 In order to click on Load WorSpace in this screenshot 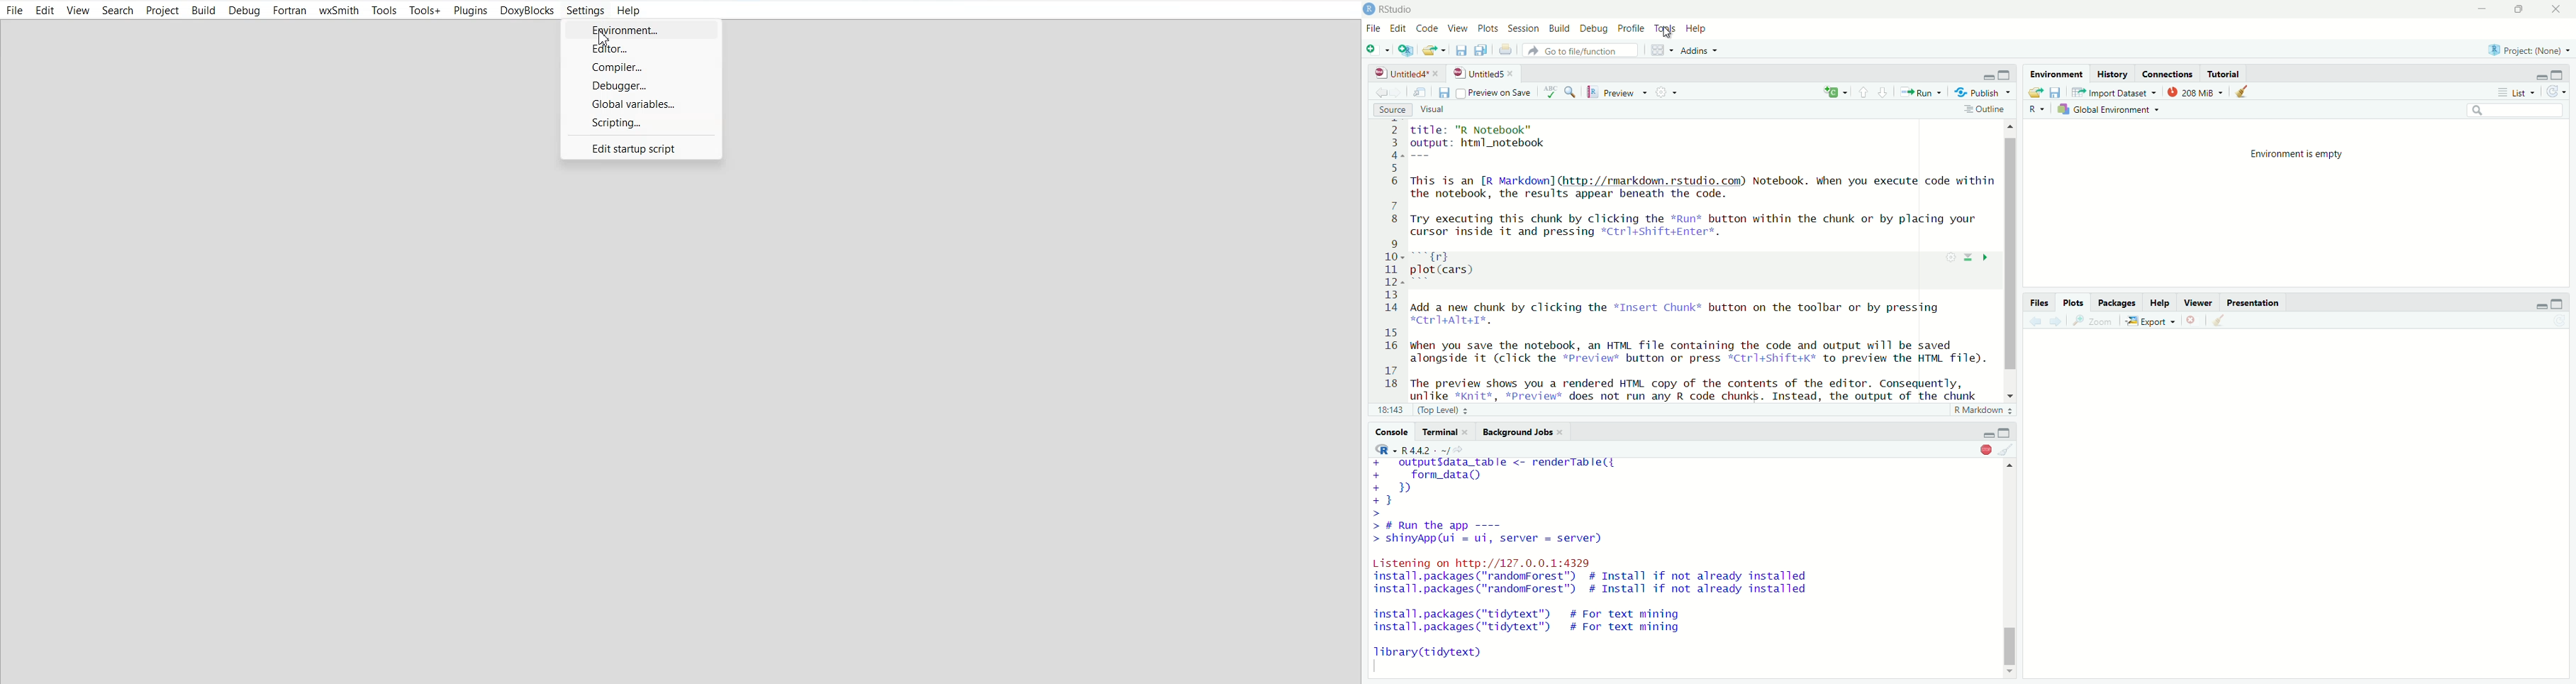, I will do `click(2035, 92)`.